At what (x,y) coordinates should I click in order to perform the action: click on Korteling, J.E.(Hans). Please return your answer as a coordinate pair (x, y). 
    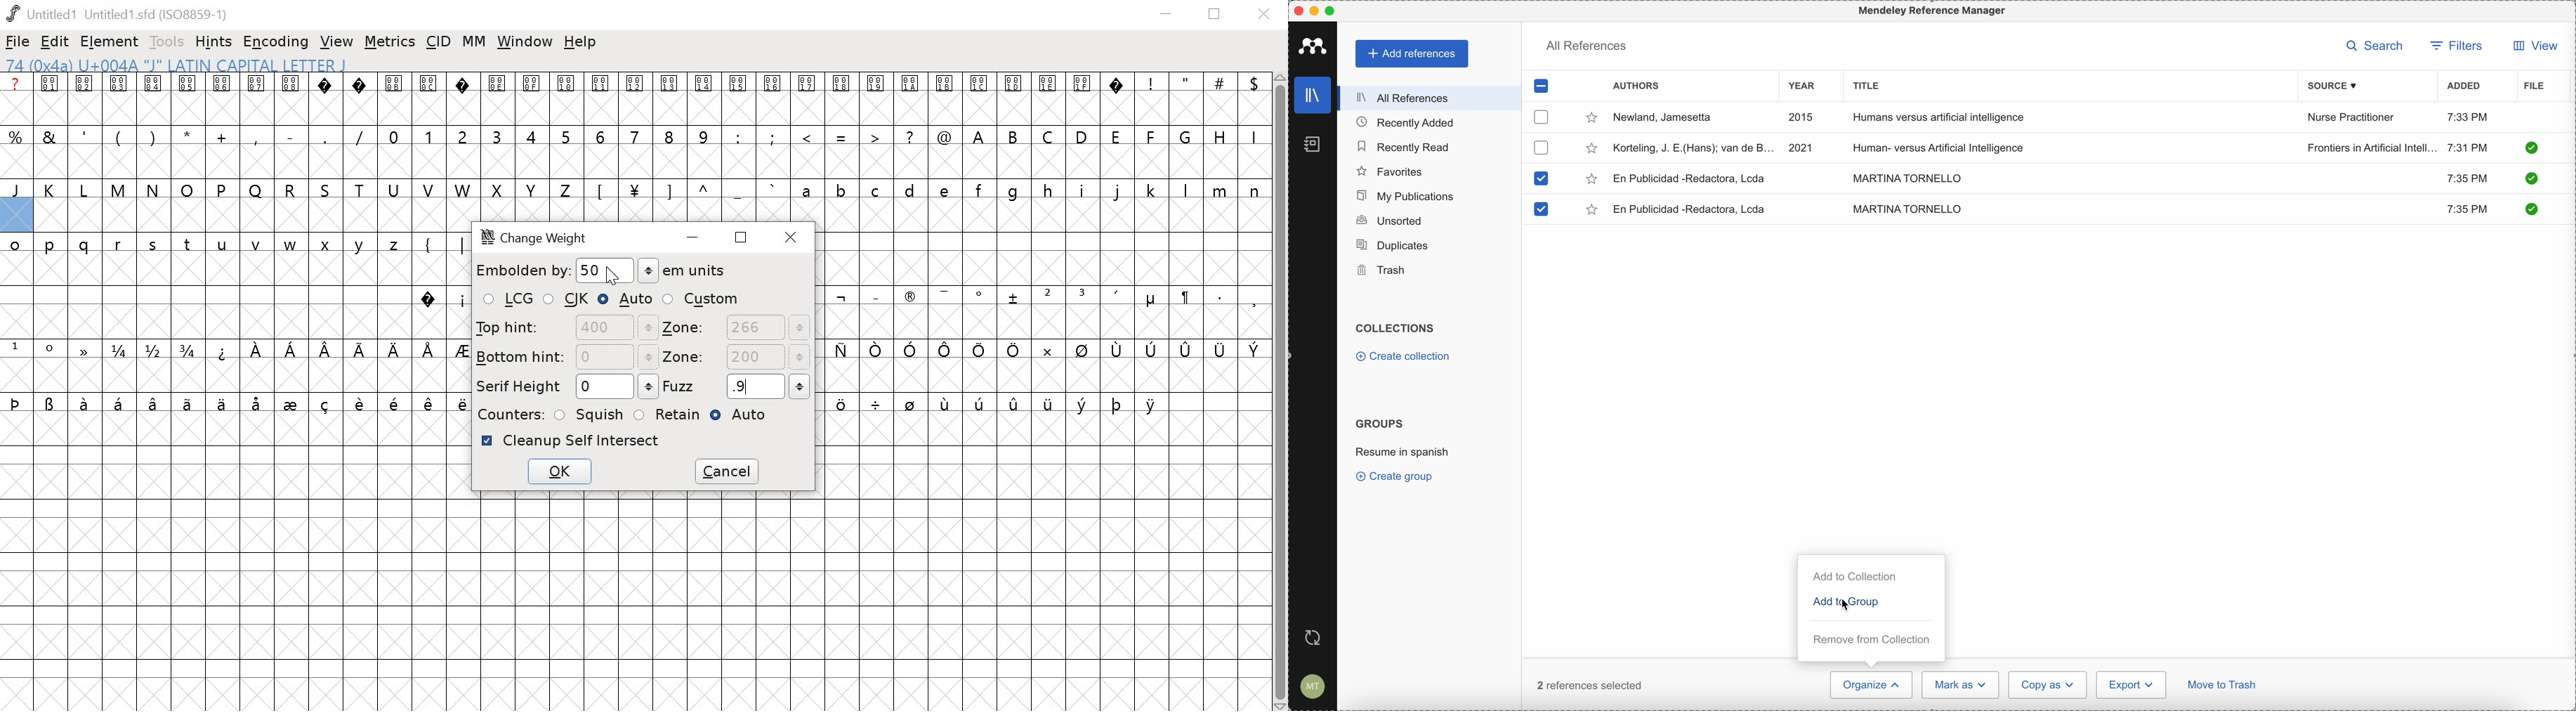
    Looking at the image, I should click on (1694, 148).